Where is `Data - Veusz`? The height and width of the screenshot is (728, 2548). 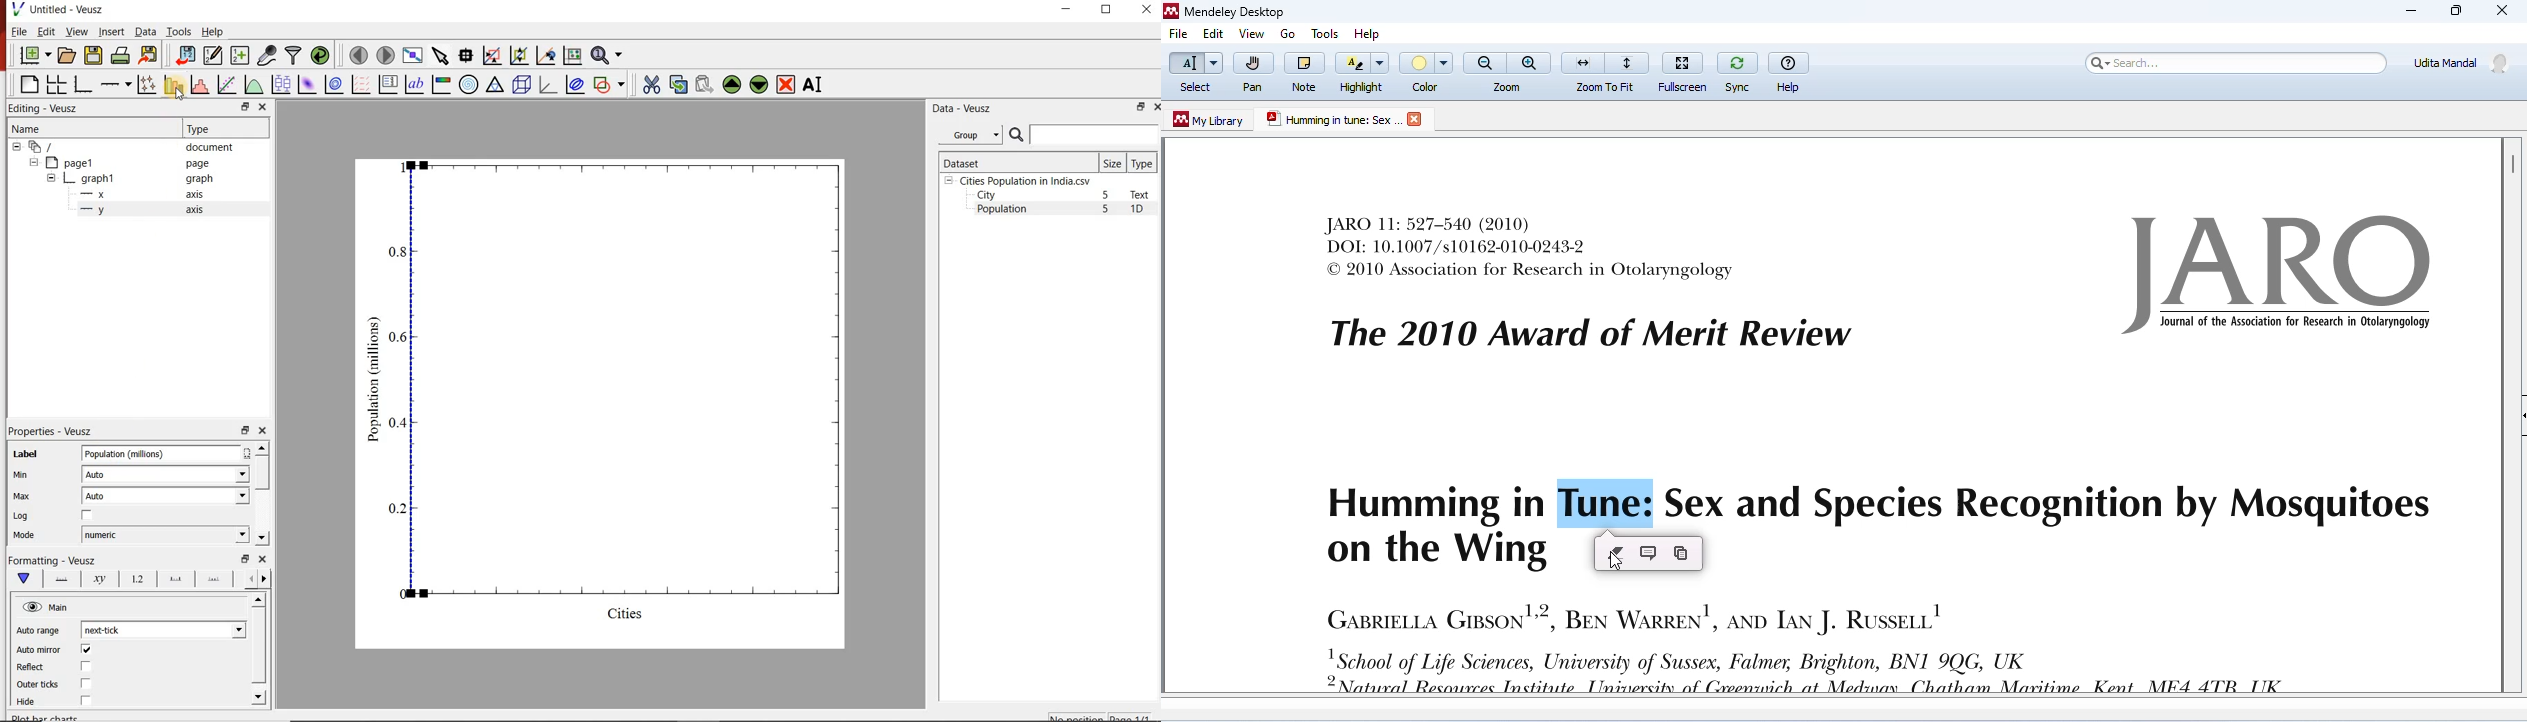
Data - Veusz is located at coordinates (960, 108).